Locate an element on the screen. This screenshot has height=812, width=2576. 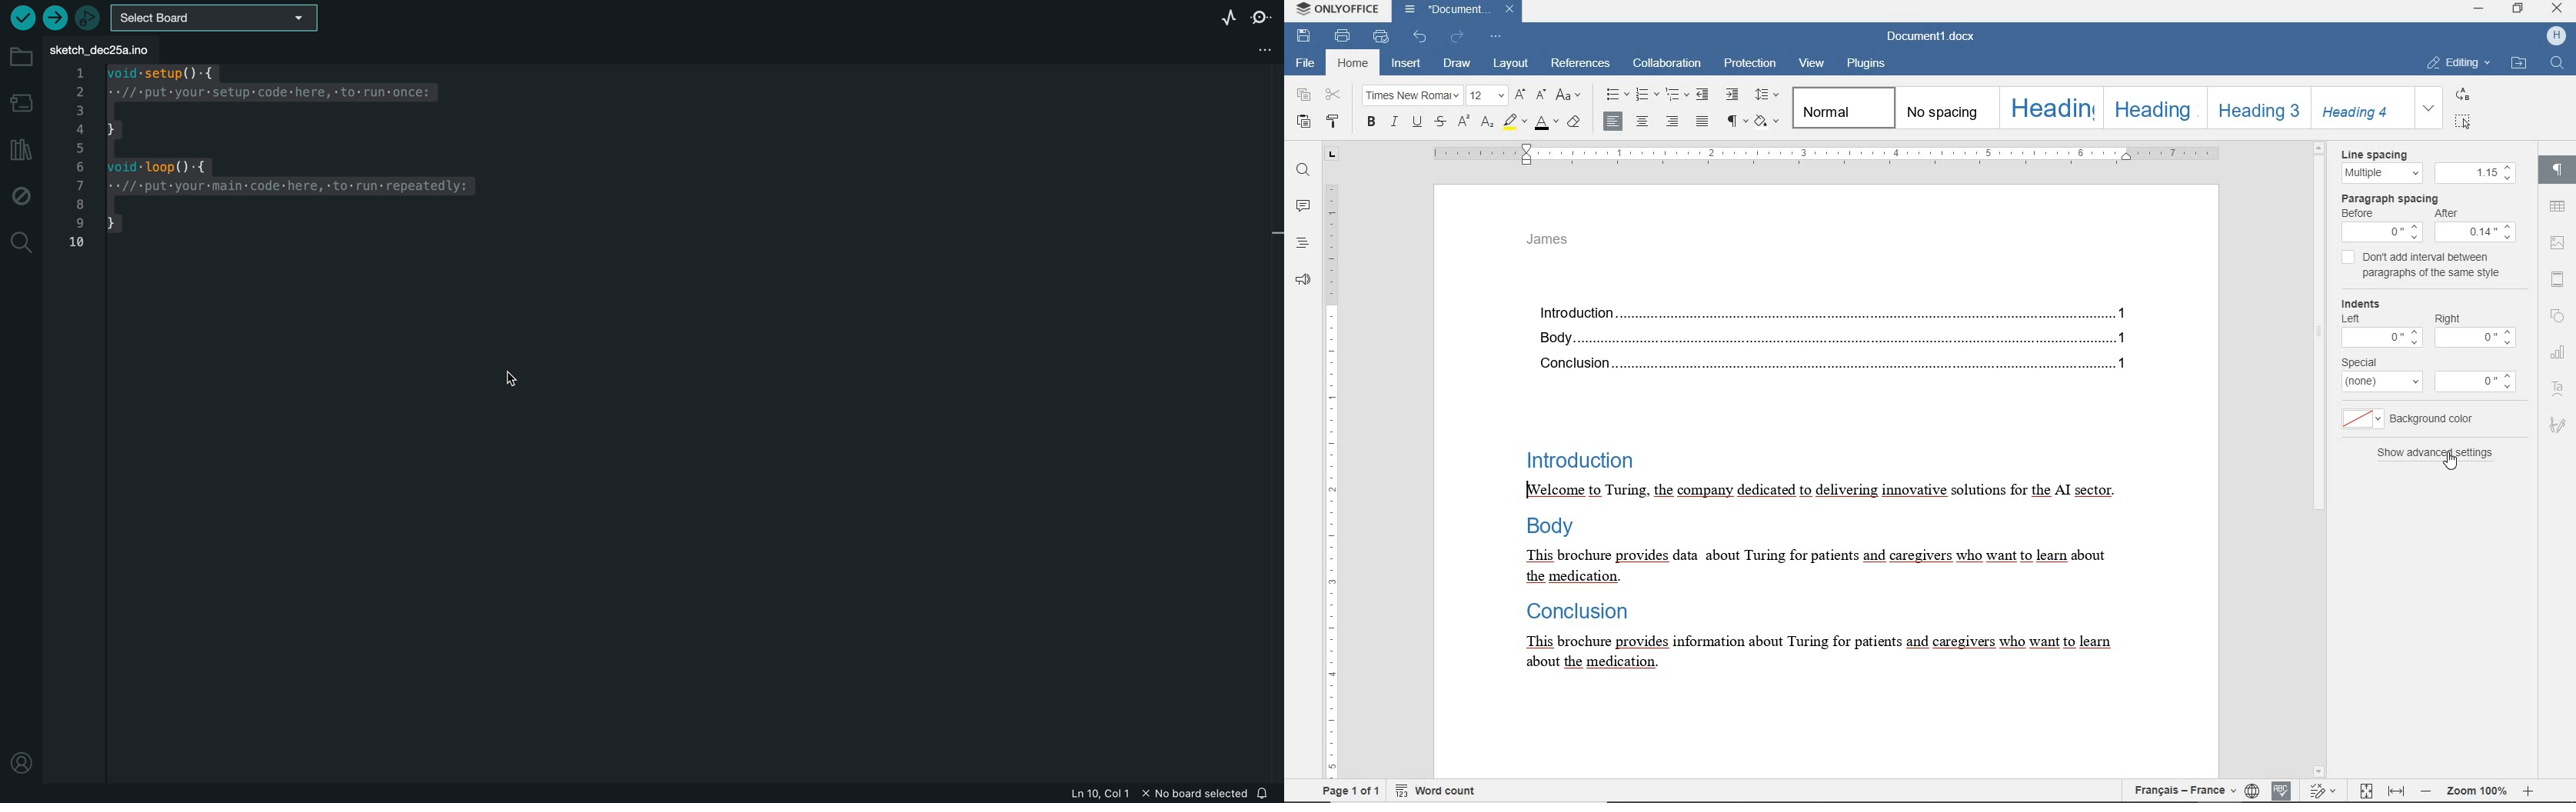
signature is located at coordinates (2560, 428).